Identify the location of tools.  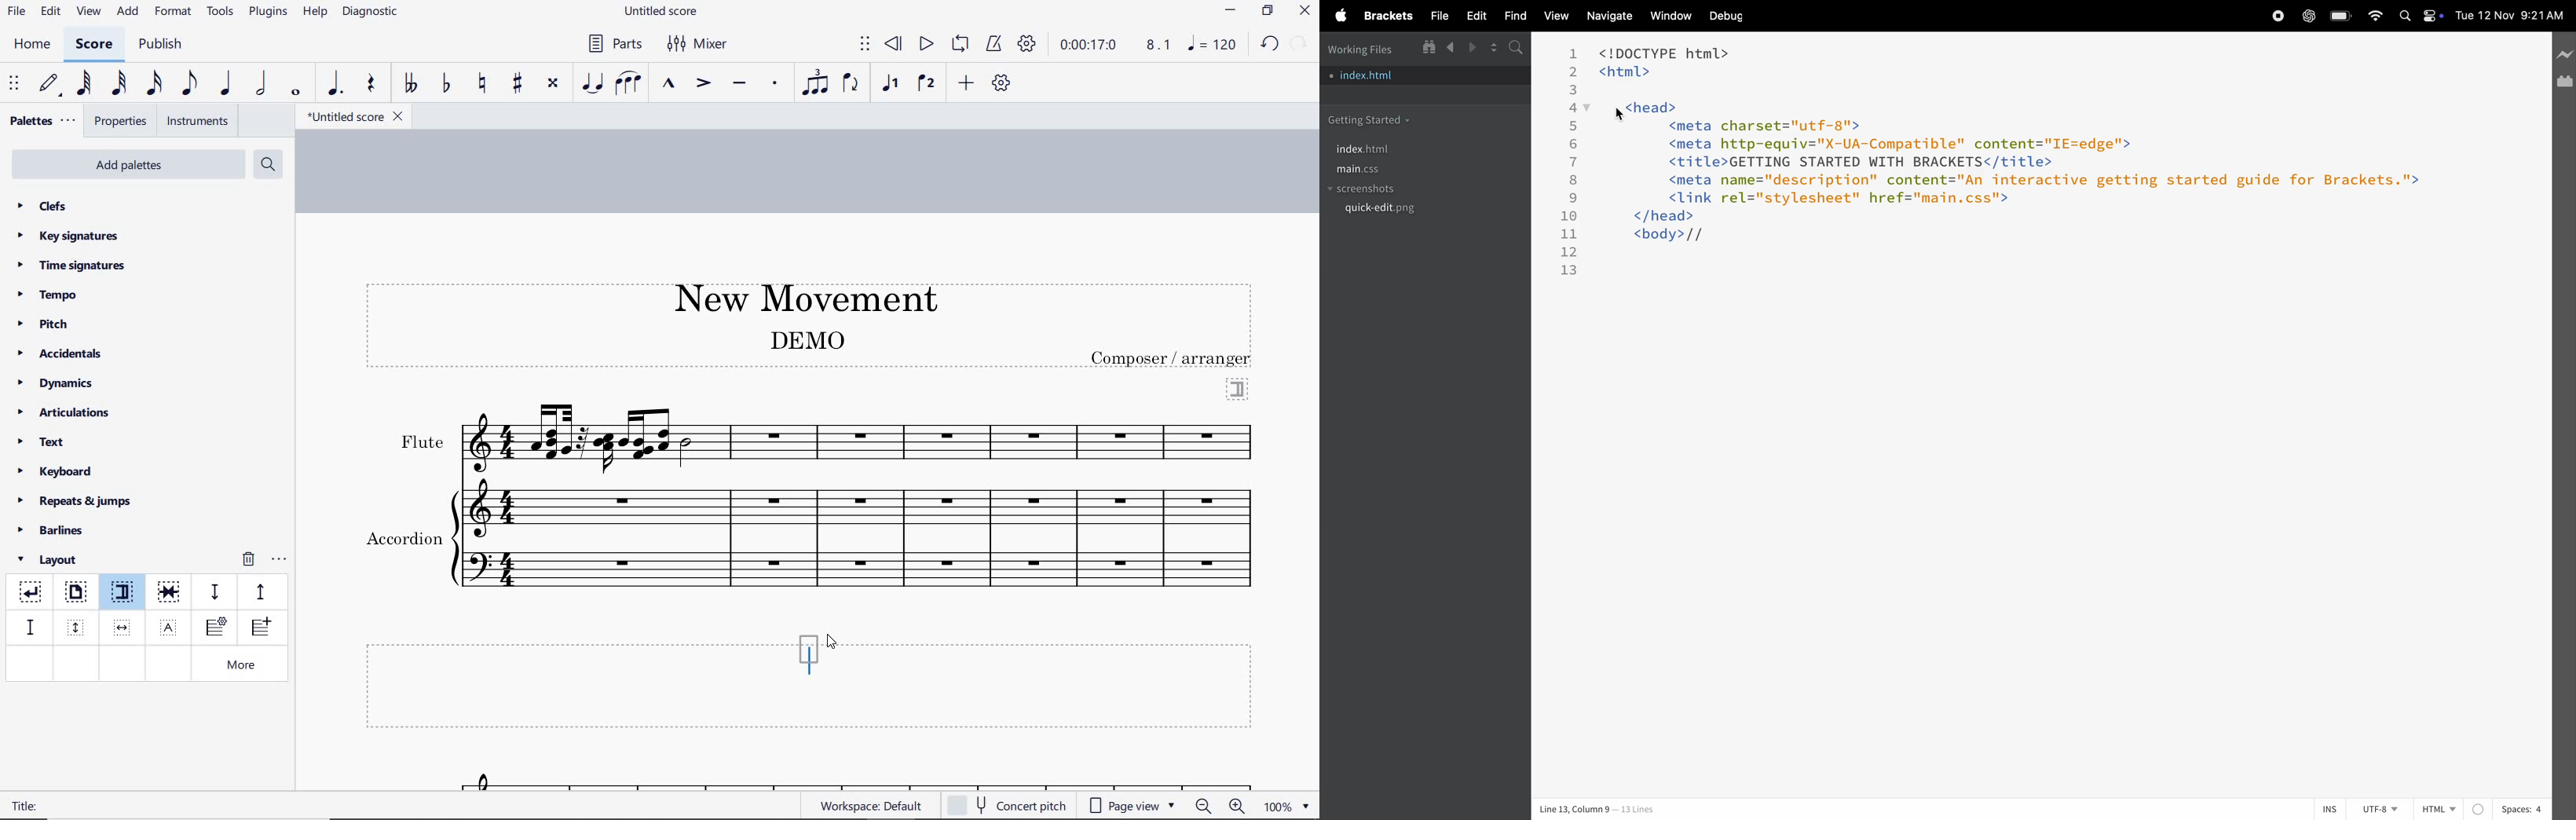
(221, 12).